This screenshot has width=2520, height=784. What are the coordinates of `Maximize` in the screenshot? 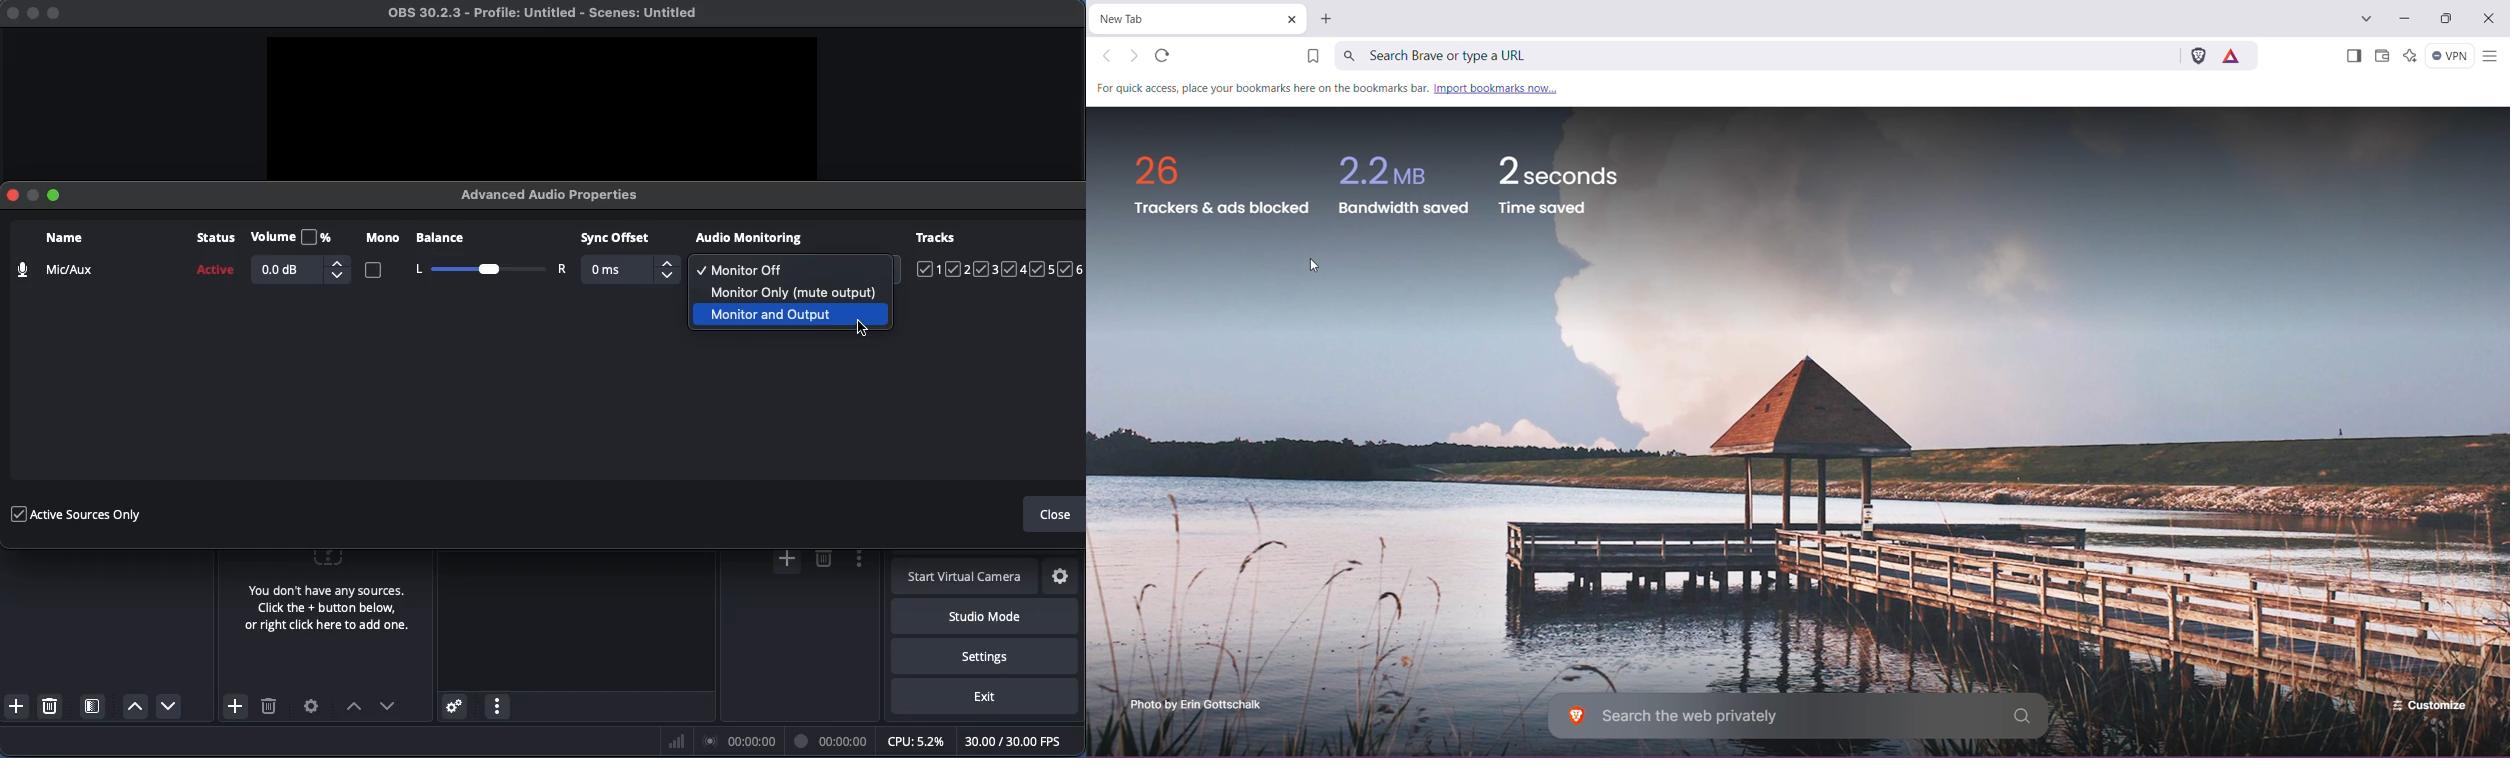 It's located at (57, 194).